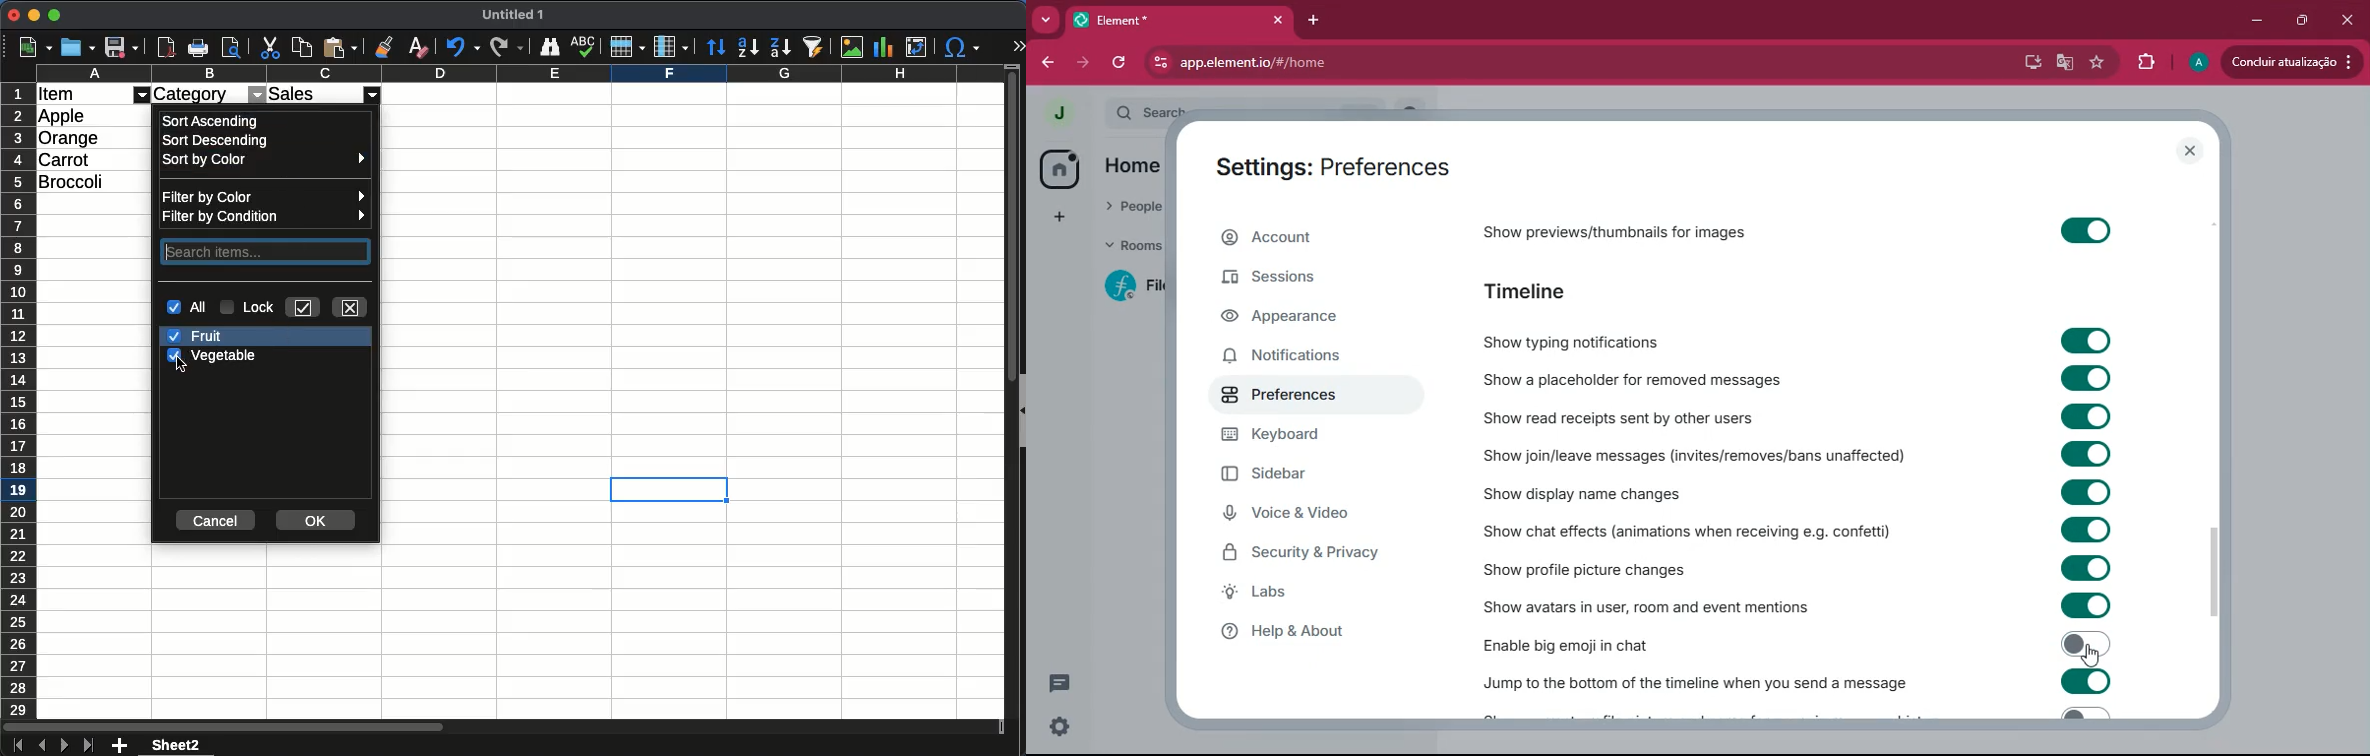 This screenshot has height=756, width=2380. What do you see at coordinates (2031, 62) in the screenshot?
I see `desktop` at bounding box center [2031, 62].